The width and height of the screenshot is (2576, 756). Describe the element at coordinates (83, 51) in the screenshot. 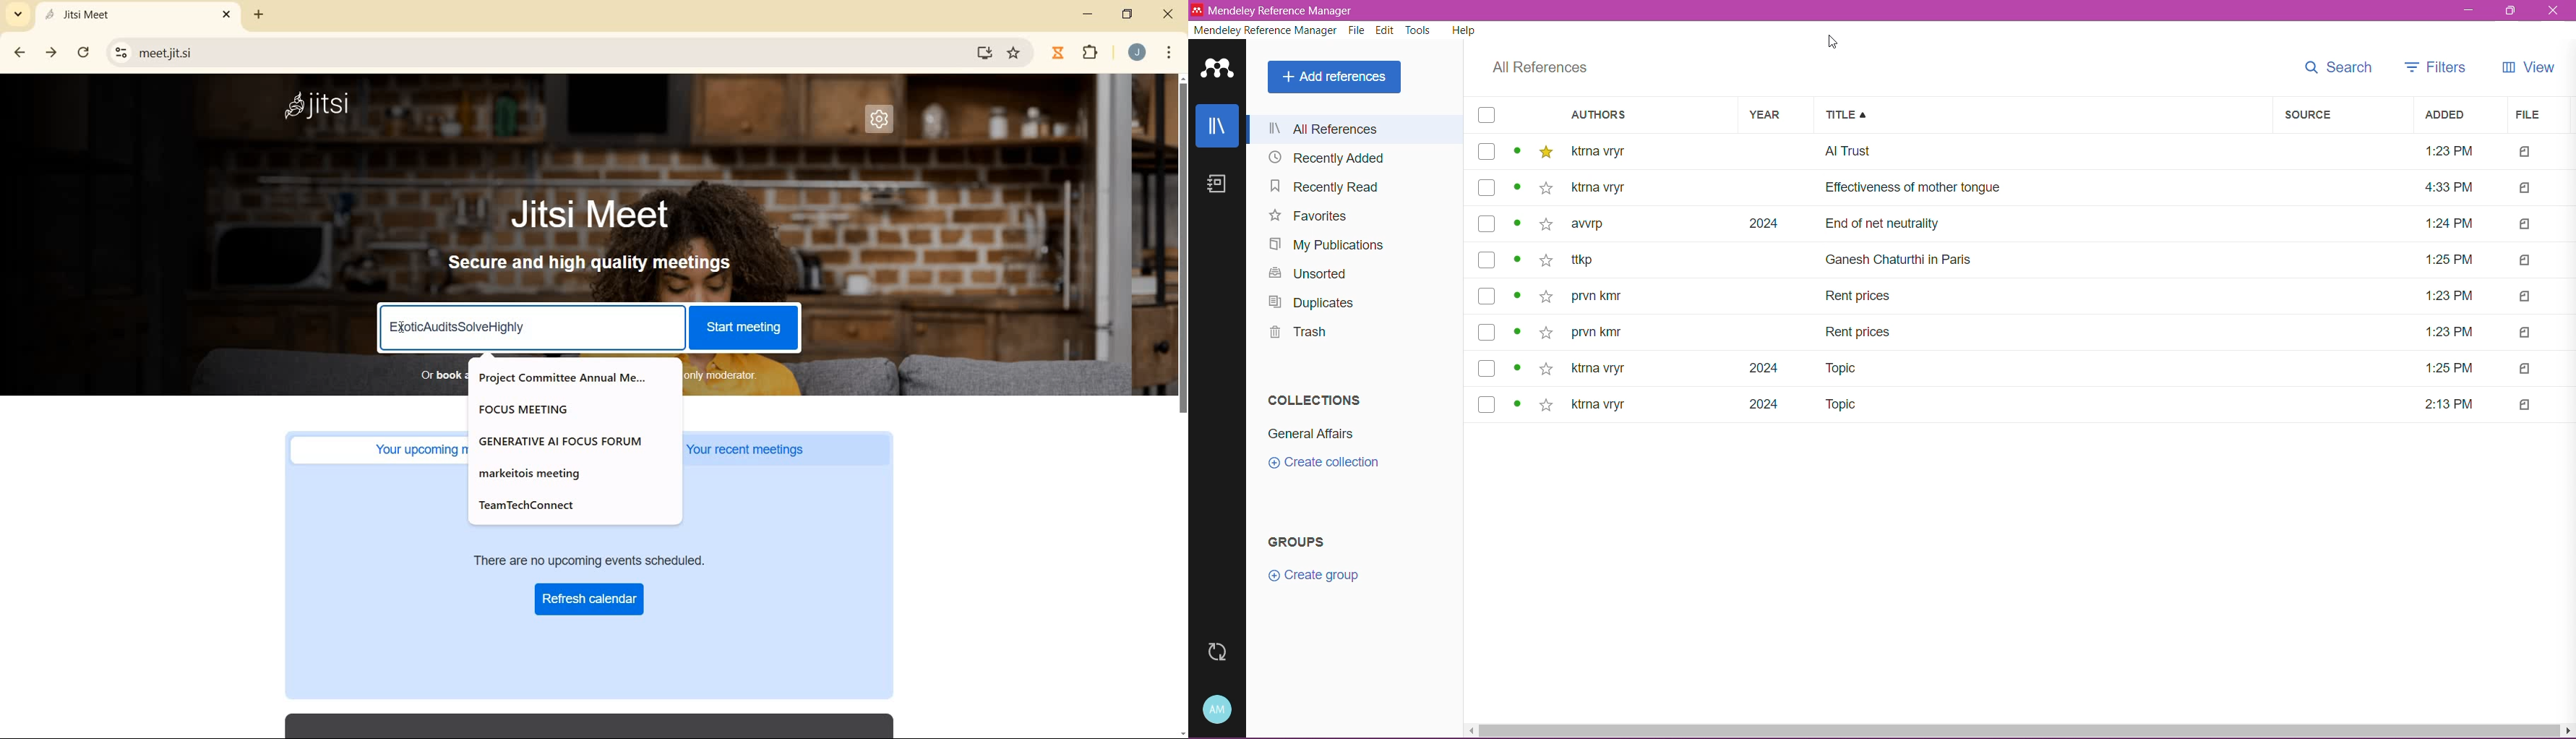

I see `reload` at that location.